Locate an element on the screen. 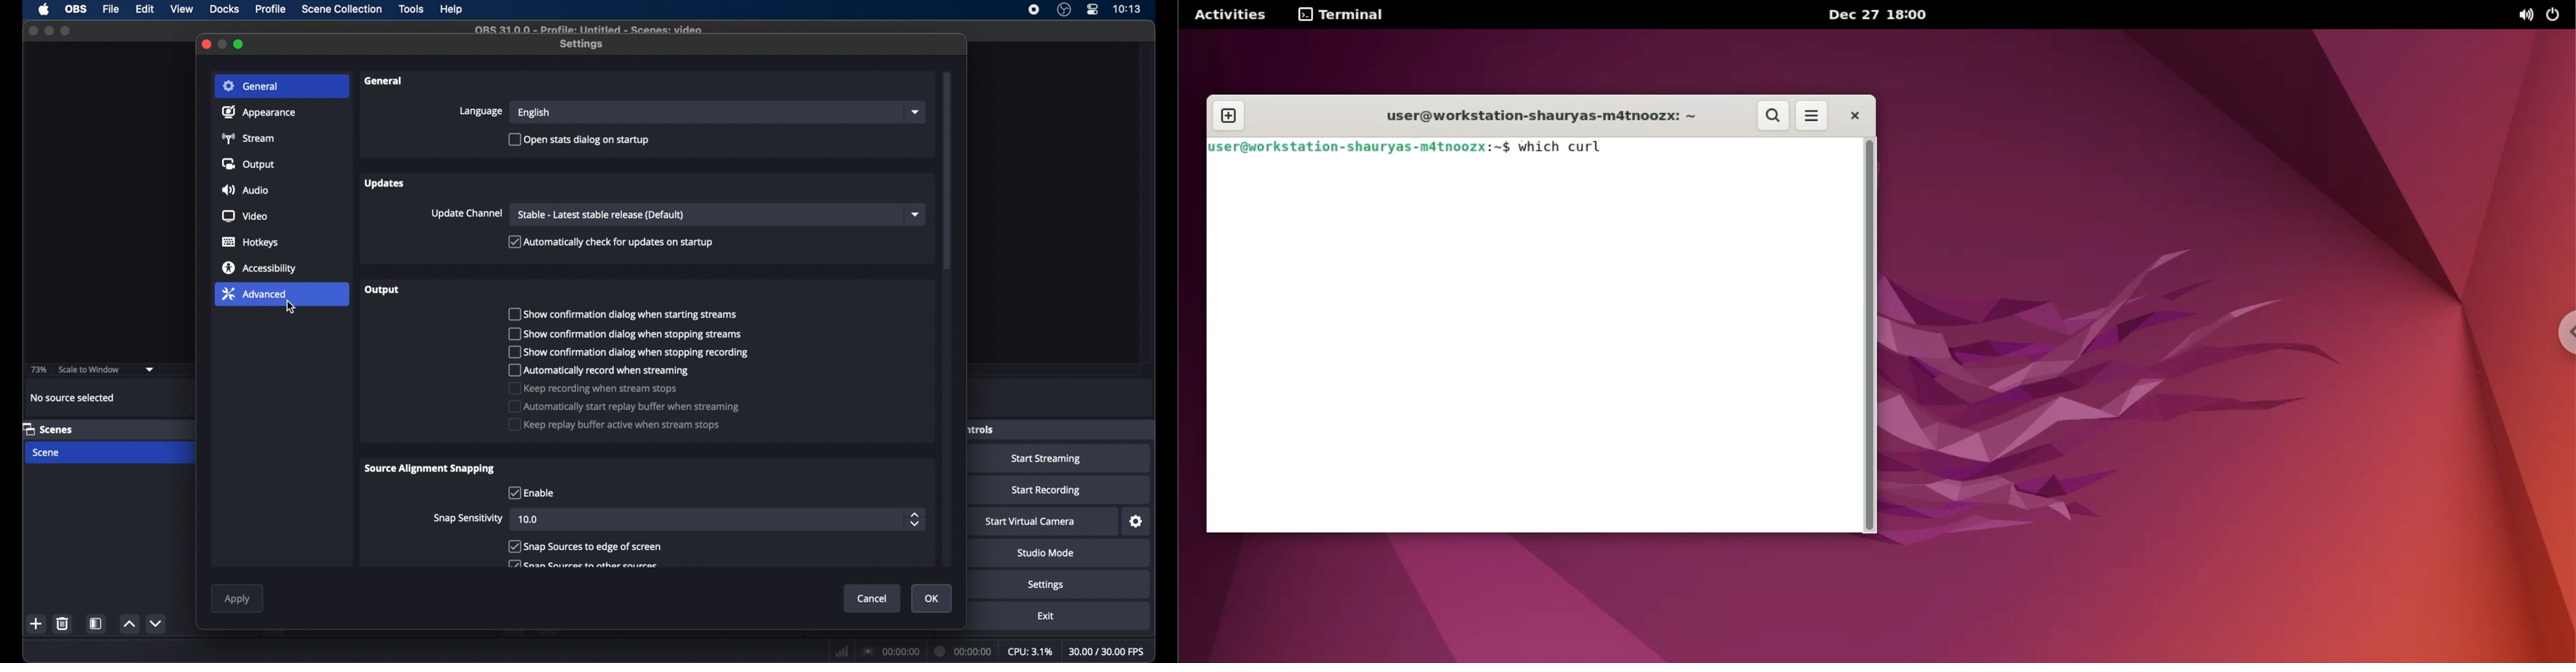  checkbox  is located at coordinates (585, 546).